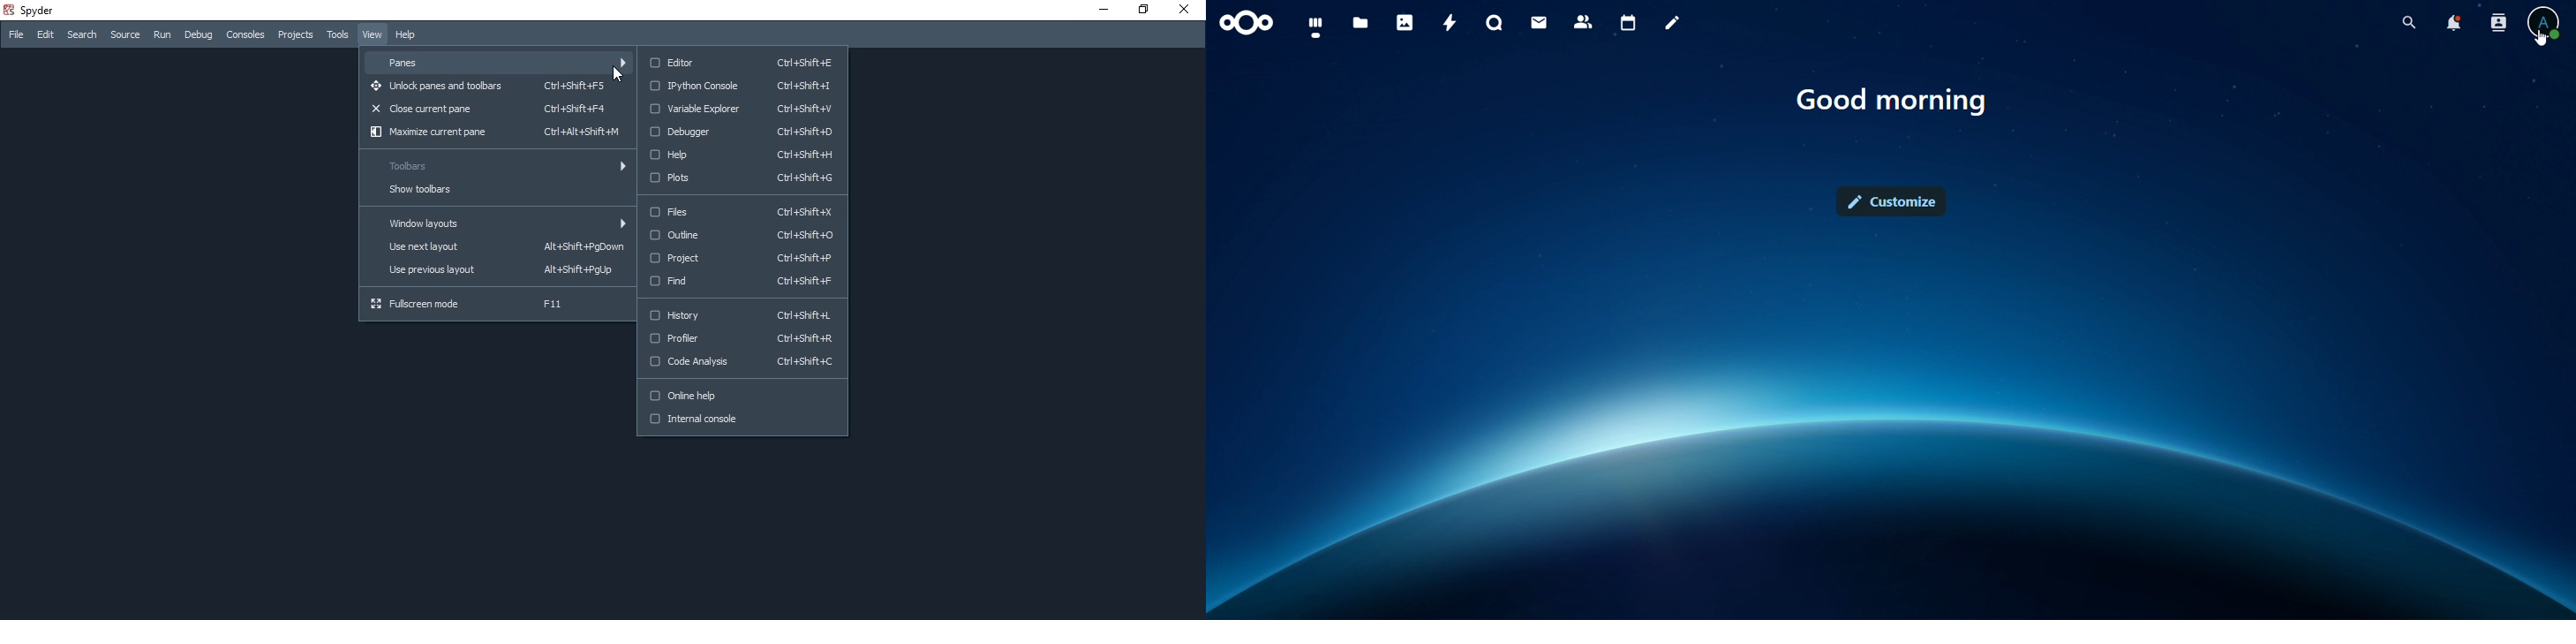 Image resolution: width=2576 pixels, height=644 pixels. Describe the element at coordinates (743, 424) in the screenshot. I see `Internal console` at that location.